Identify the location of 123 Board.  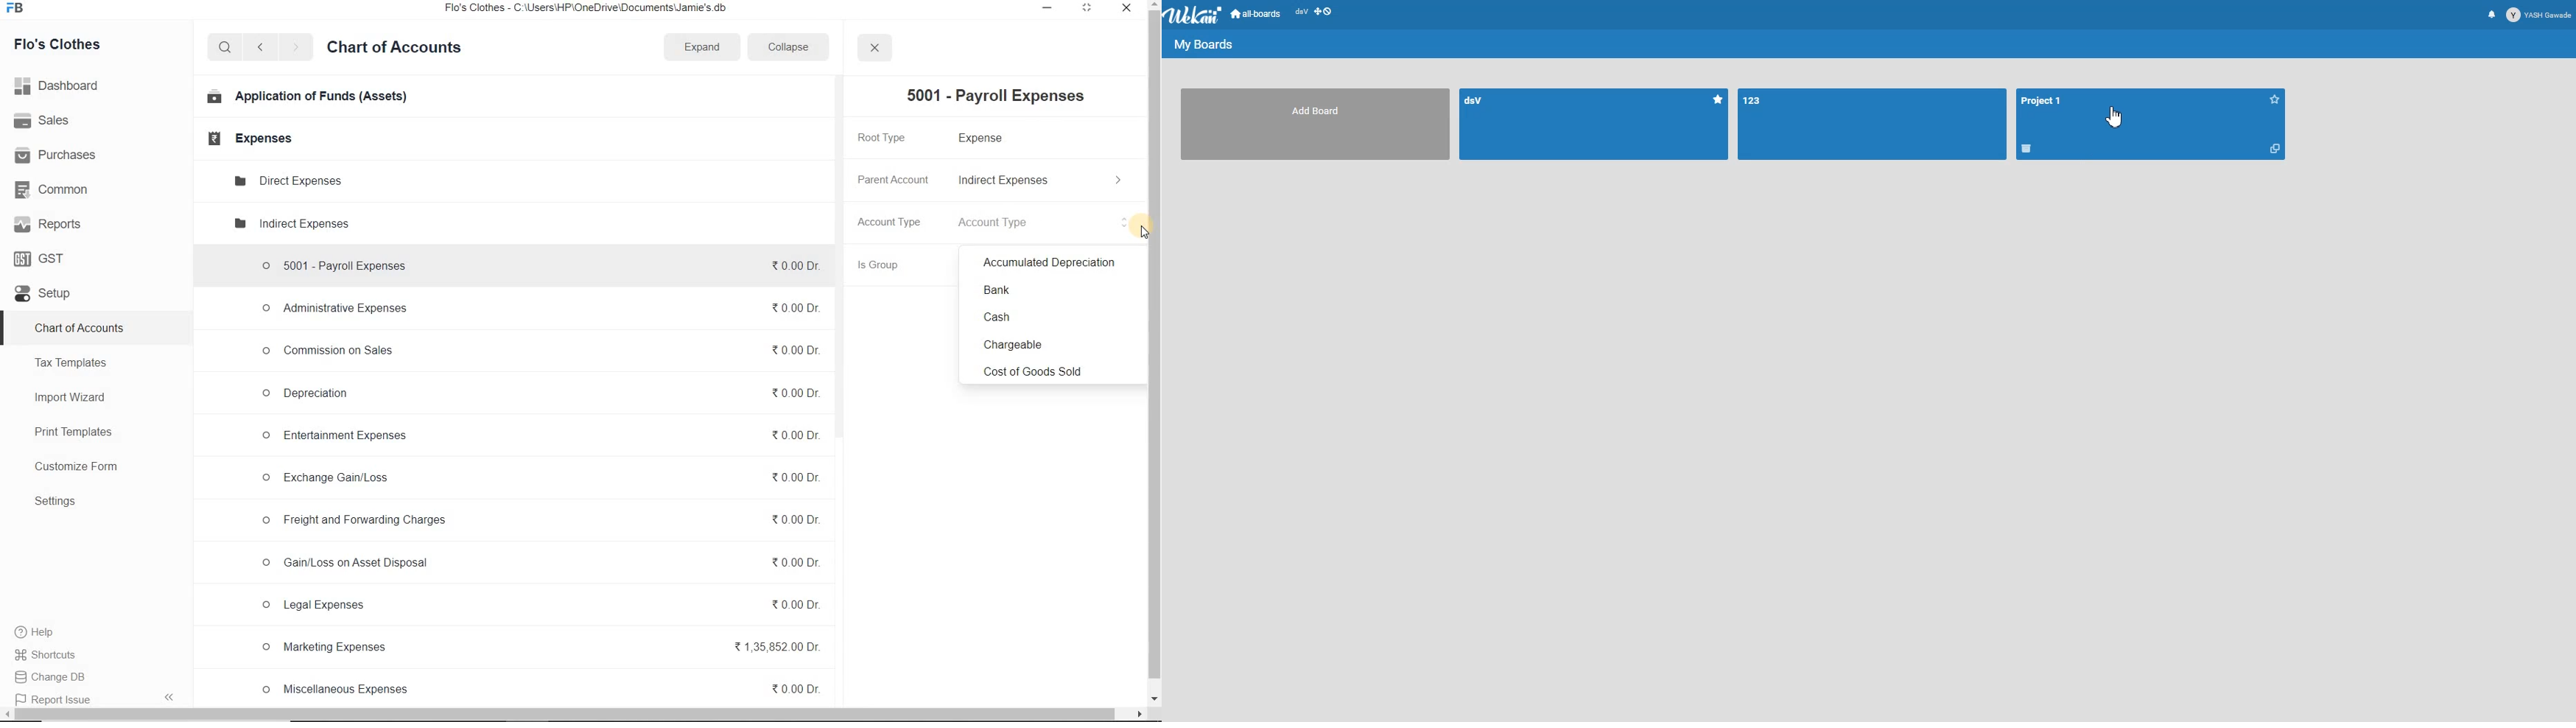
(1756, 100).